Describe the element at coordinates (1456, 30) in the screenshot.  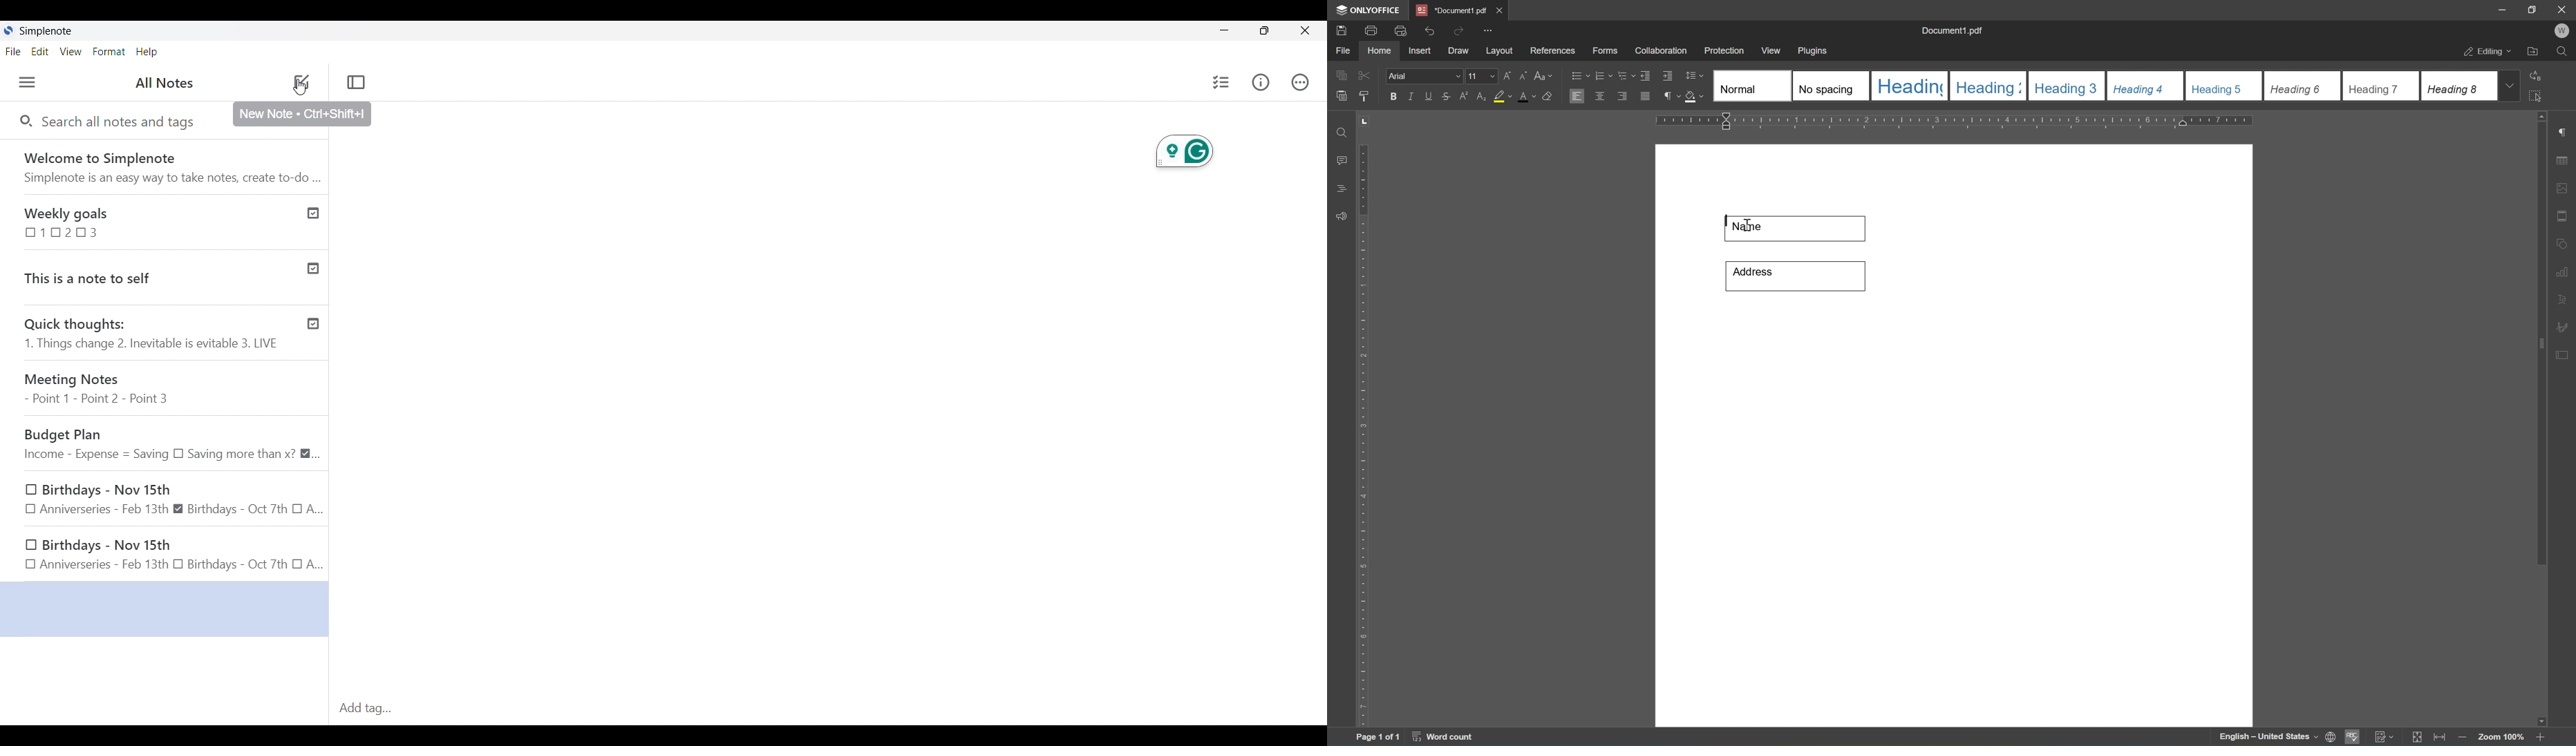
I see `redo` at that location.